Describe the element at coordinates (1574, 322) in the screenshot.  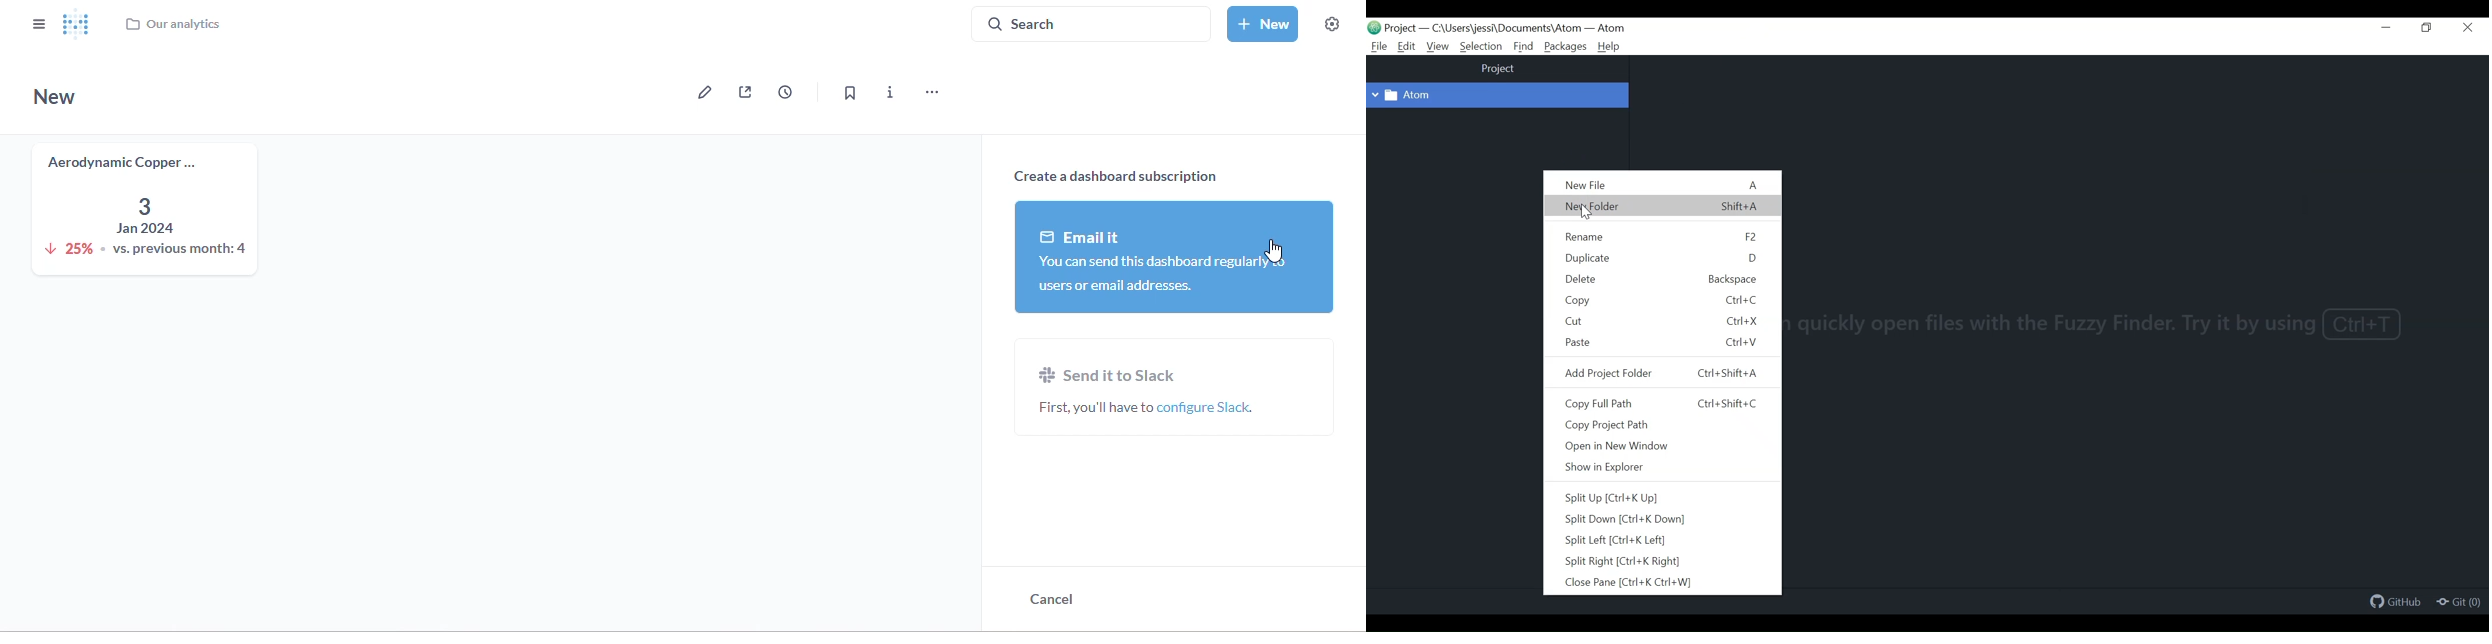
I see `Cut` at that location.